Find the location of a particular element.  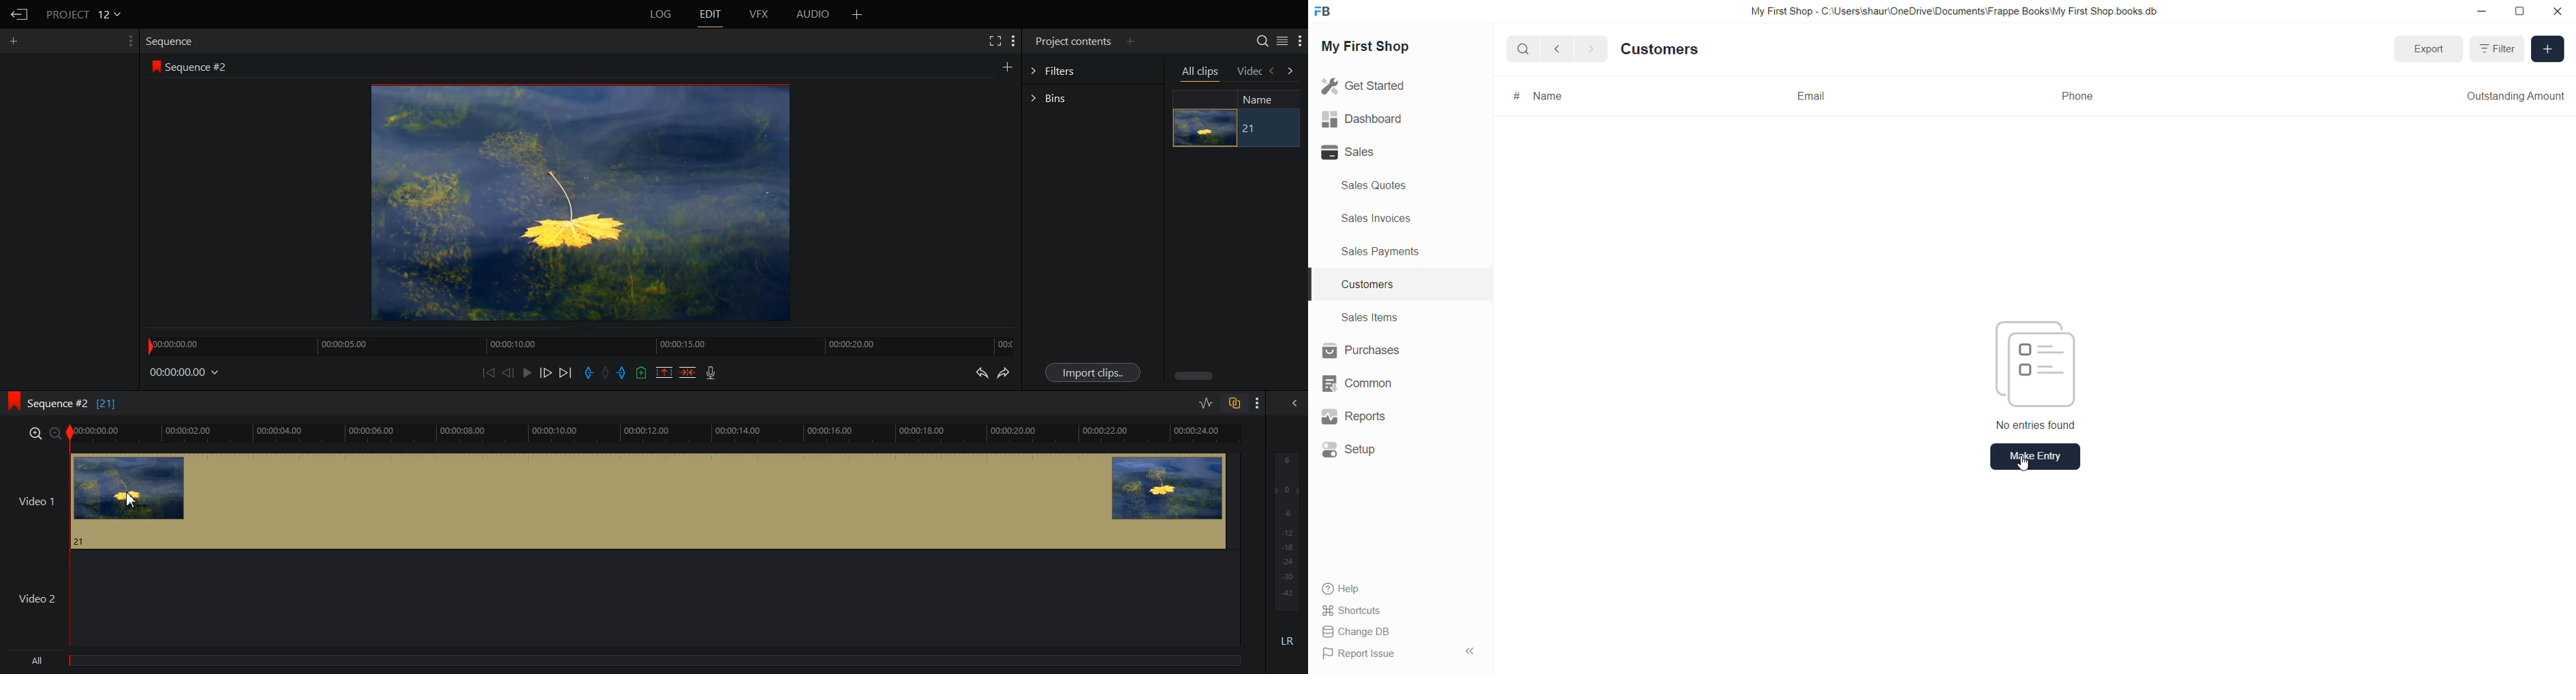

sales quote is located at coordinates (1381, 185).